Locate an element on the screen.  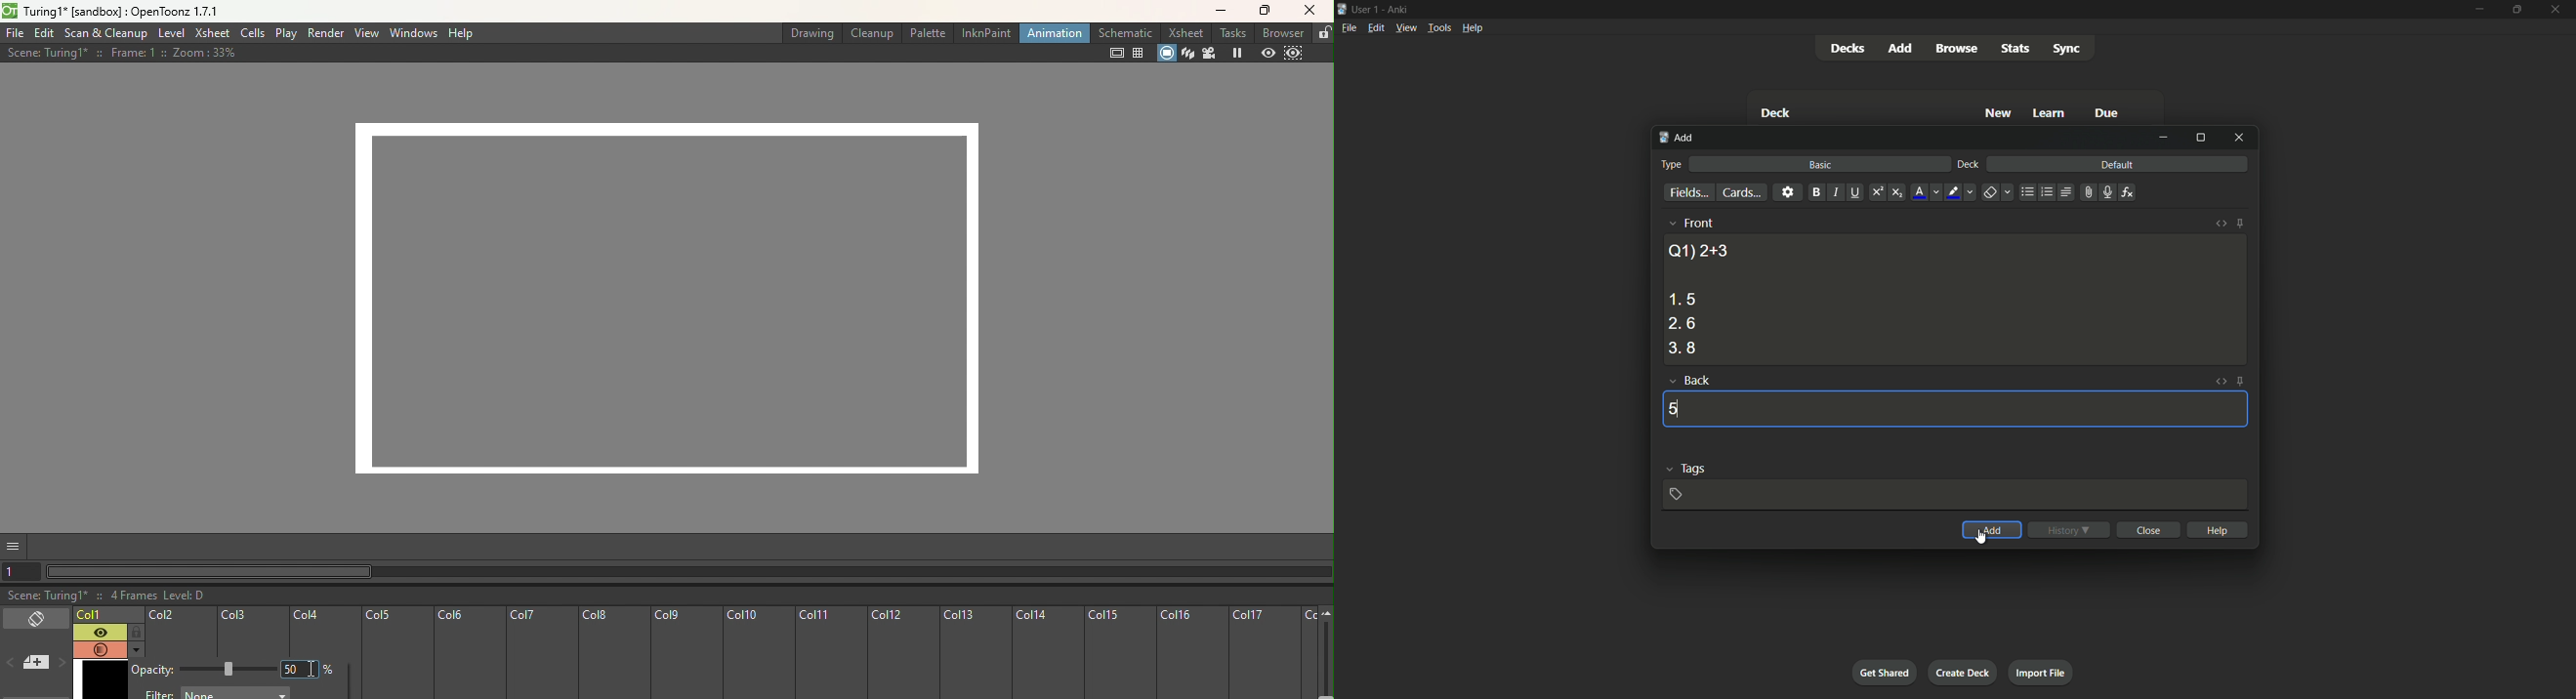
settings is located at coordinates (1788, 192).